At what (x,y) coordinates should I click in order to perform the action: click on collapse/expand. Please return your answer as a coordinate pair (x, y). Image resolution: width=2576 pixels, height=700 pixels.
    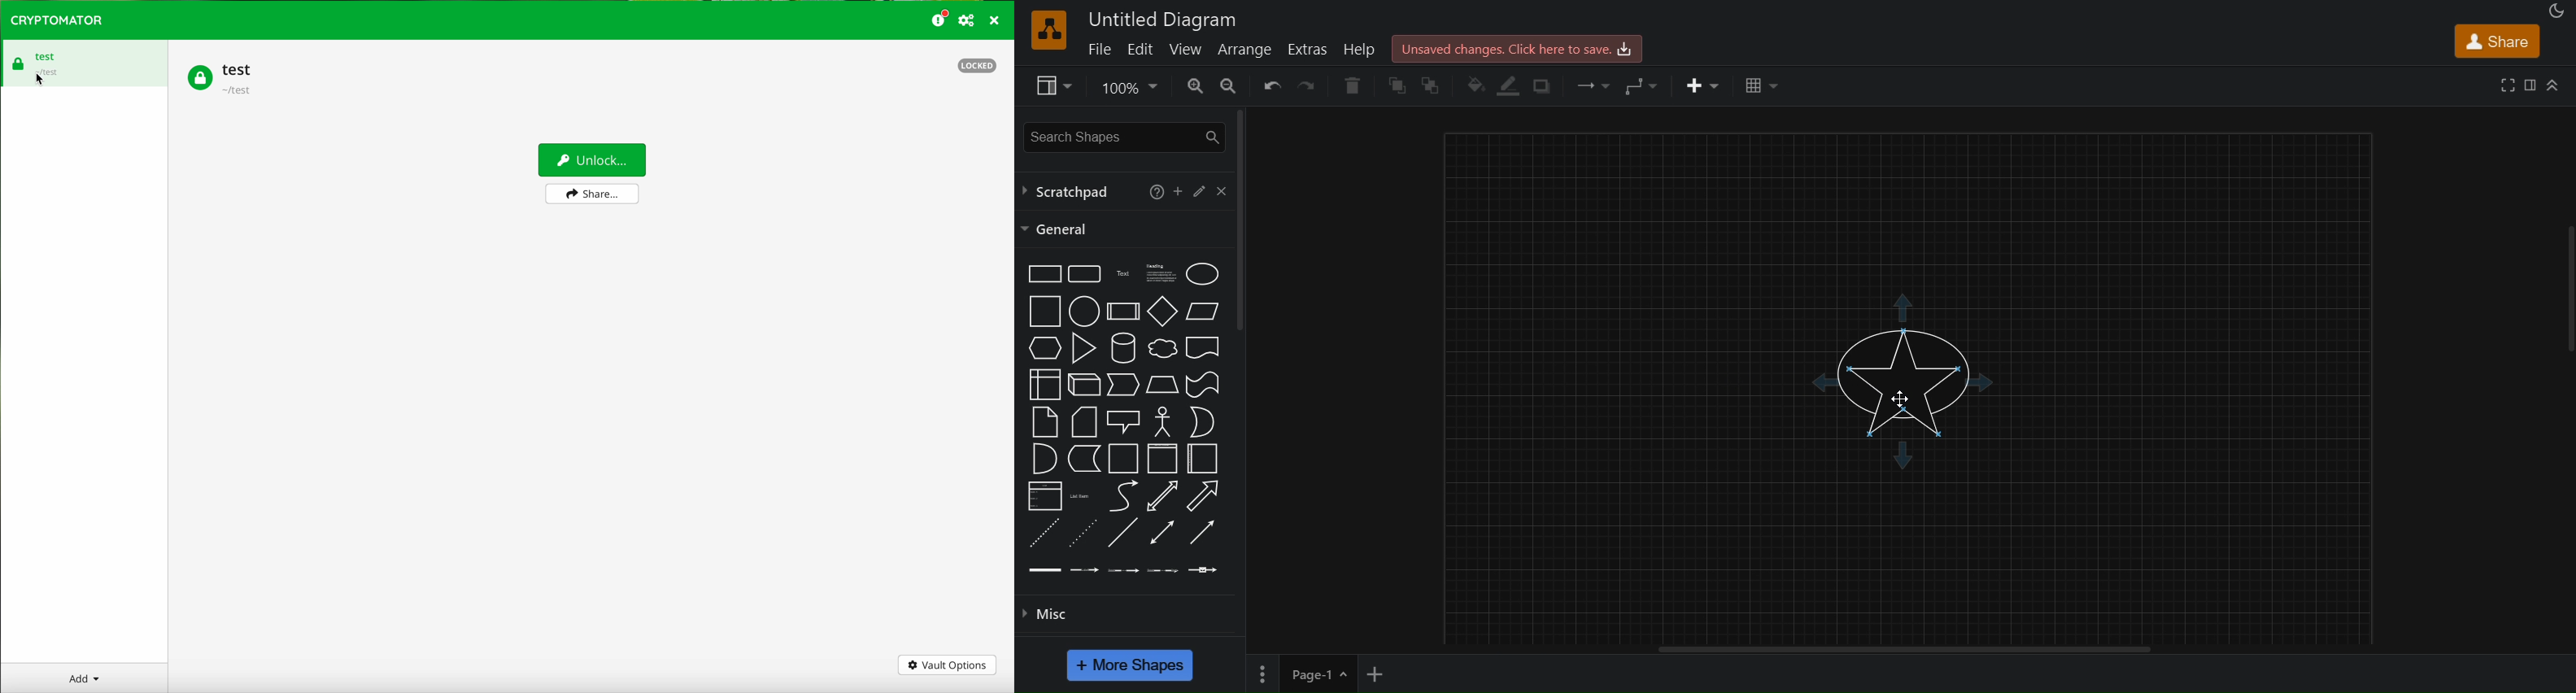
    Looking at the image, I should click on (2556, 83).